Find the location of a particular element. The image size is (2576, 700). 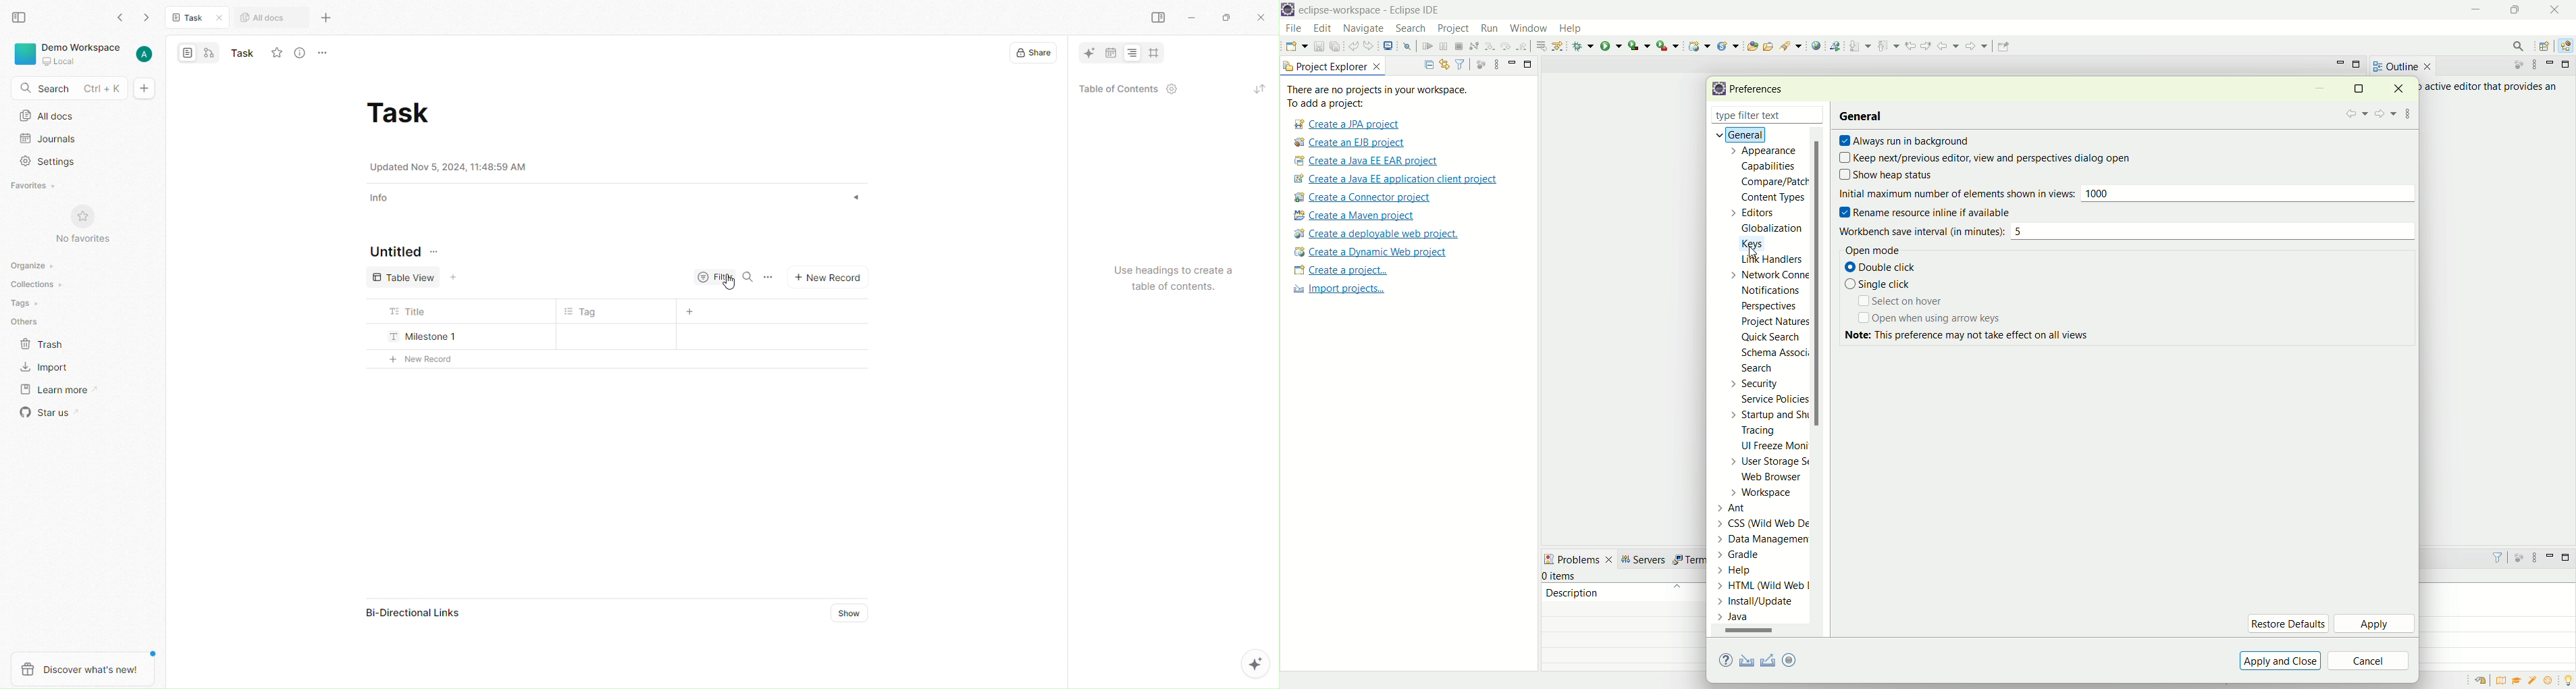

initial maximum number of elements shown in views 1000 is located at coordinates (2125, 196).